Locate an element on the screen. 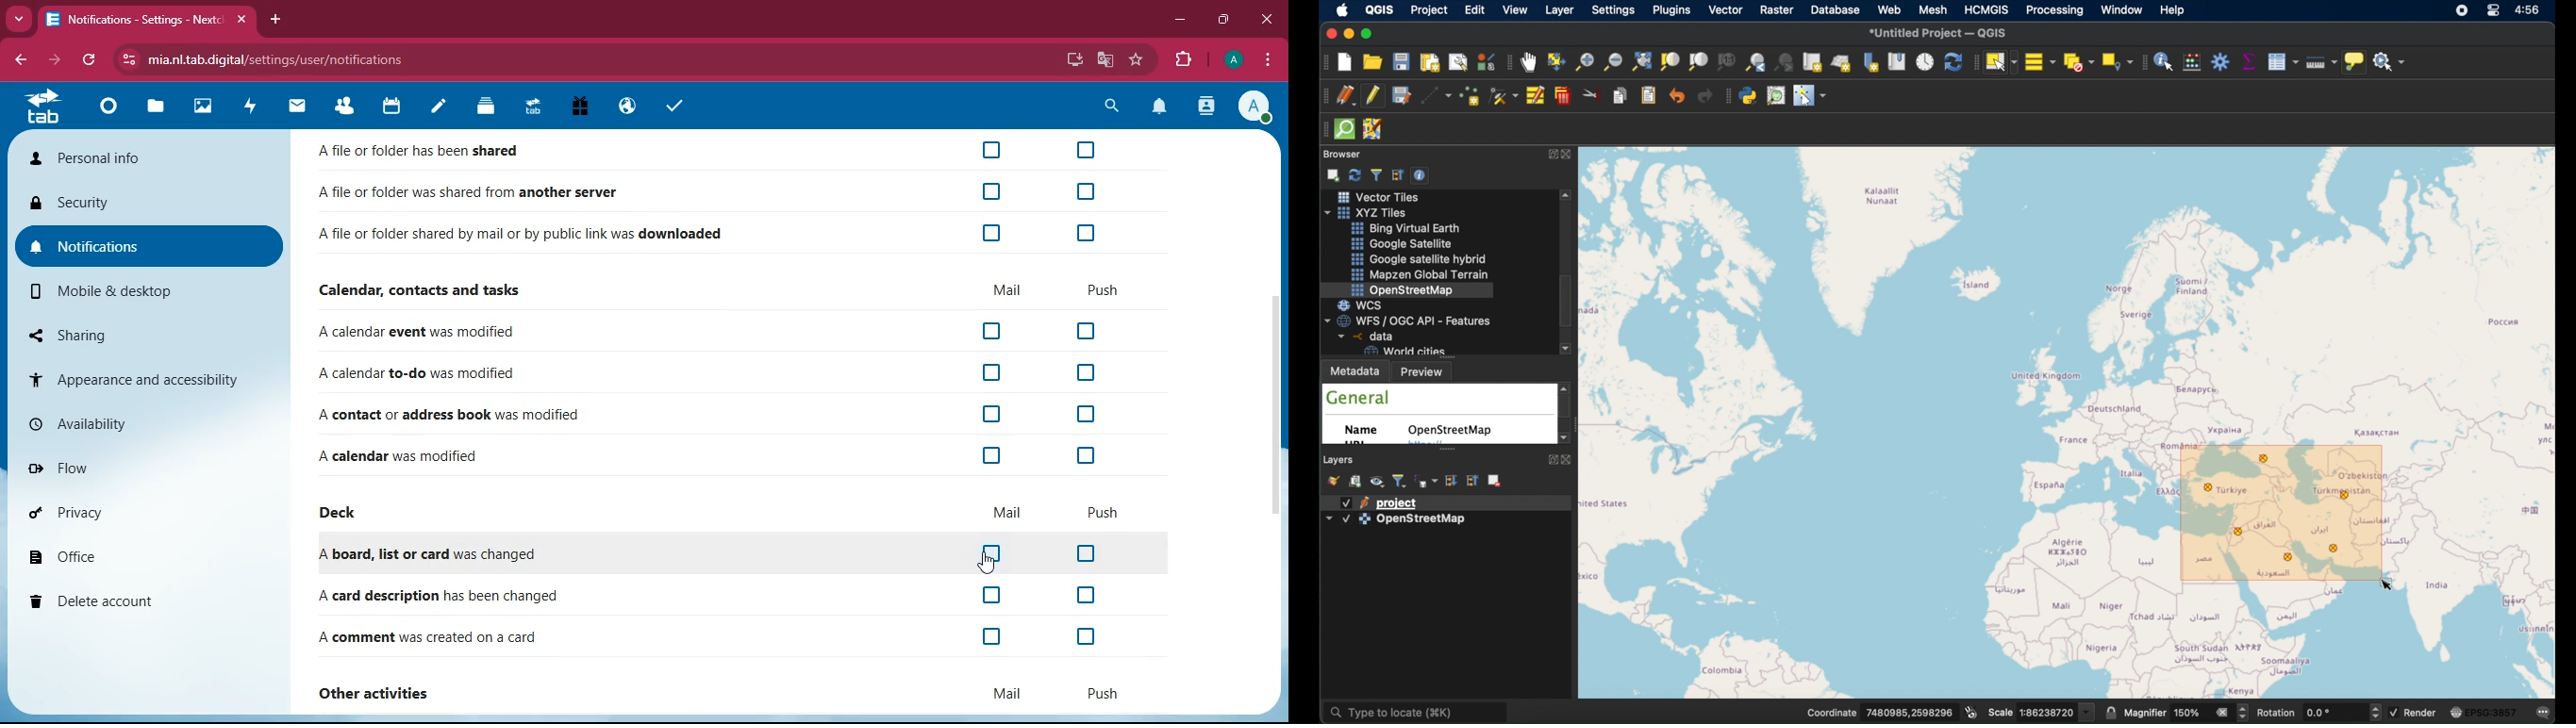  apple icon is located at coordinates (1345, 11).